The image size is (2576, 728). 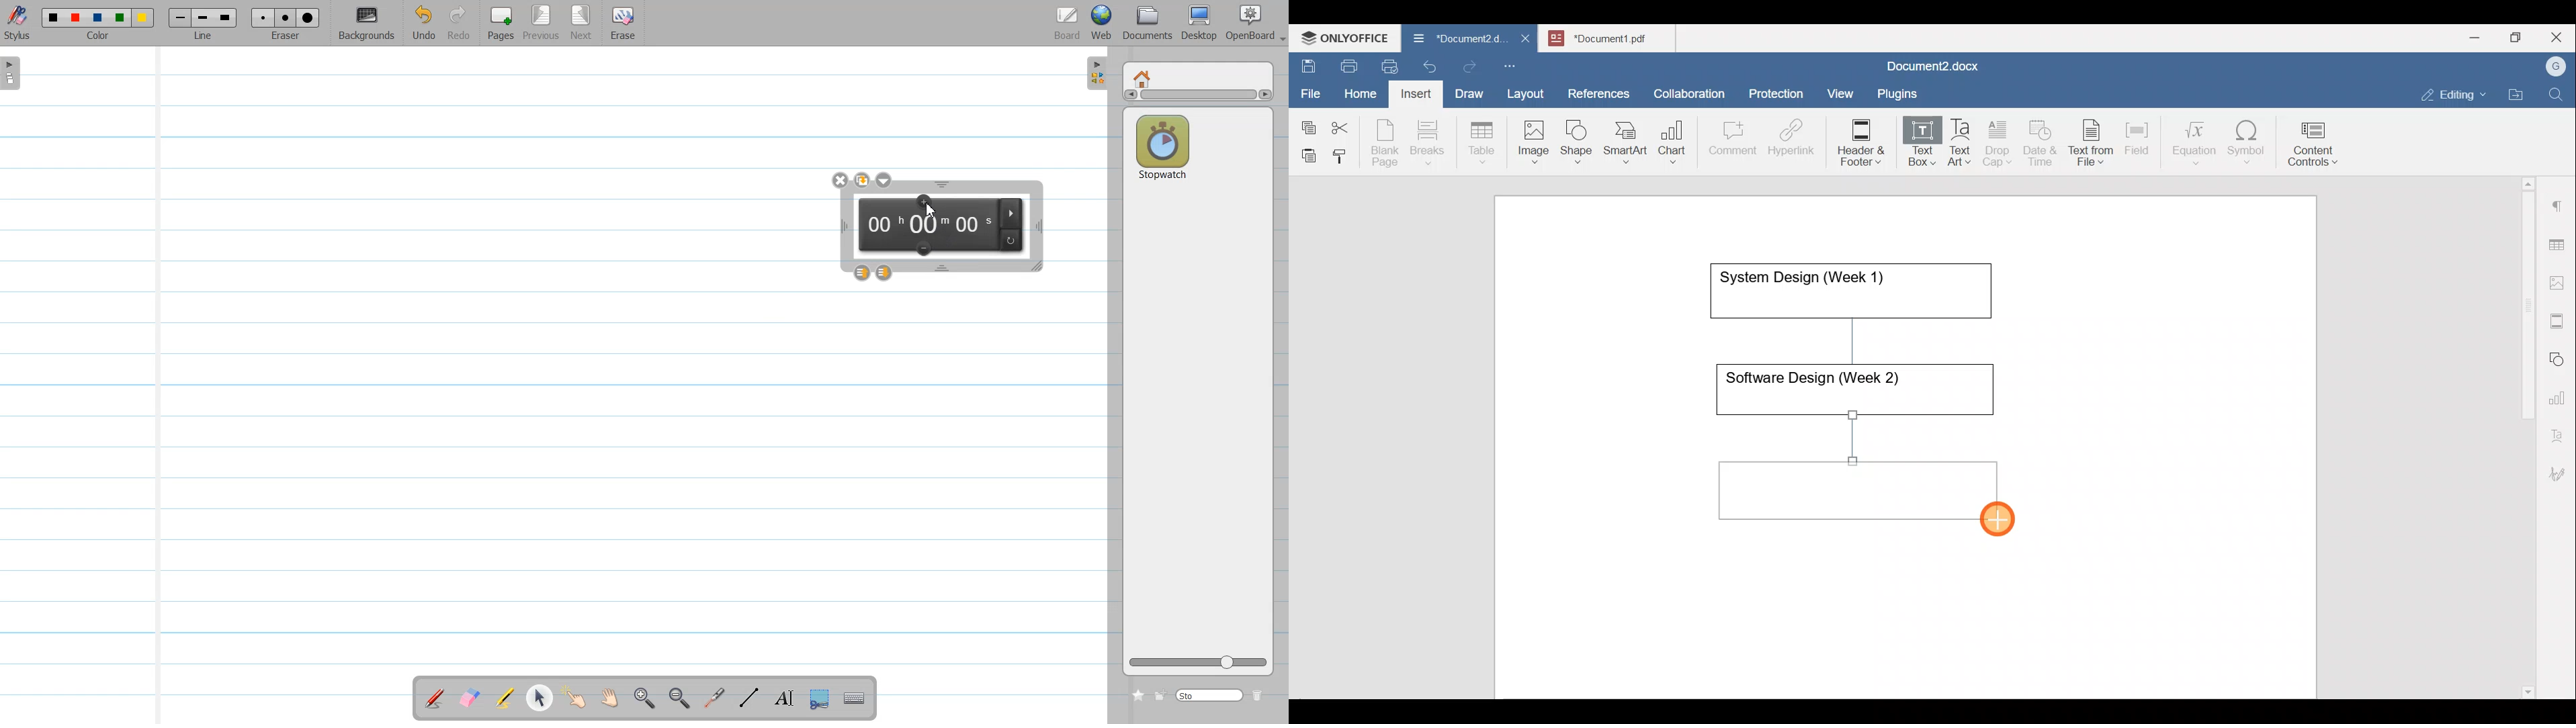 I want to click on Editing mode, so click(x=2454, y=92).